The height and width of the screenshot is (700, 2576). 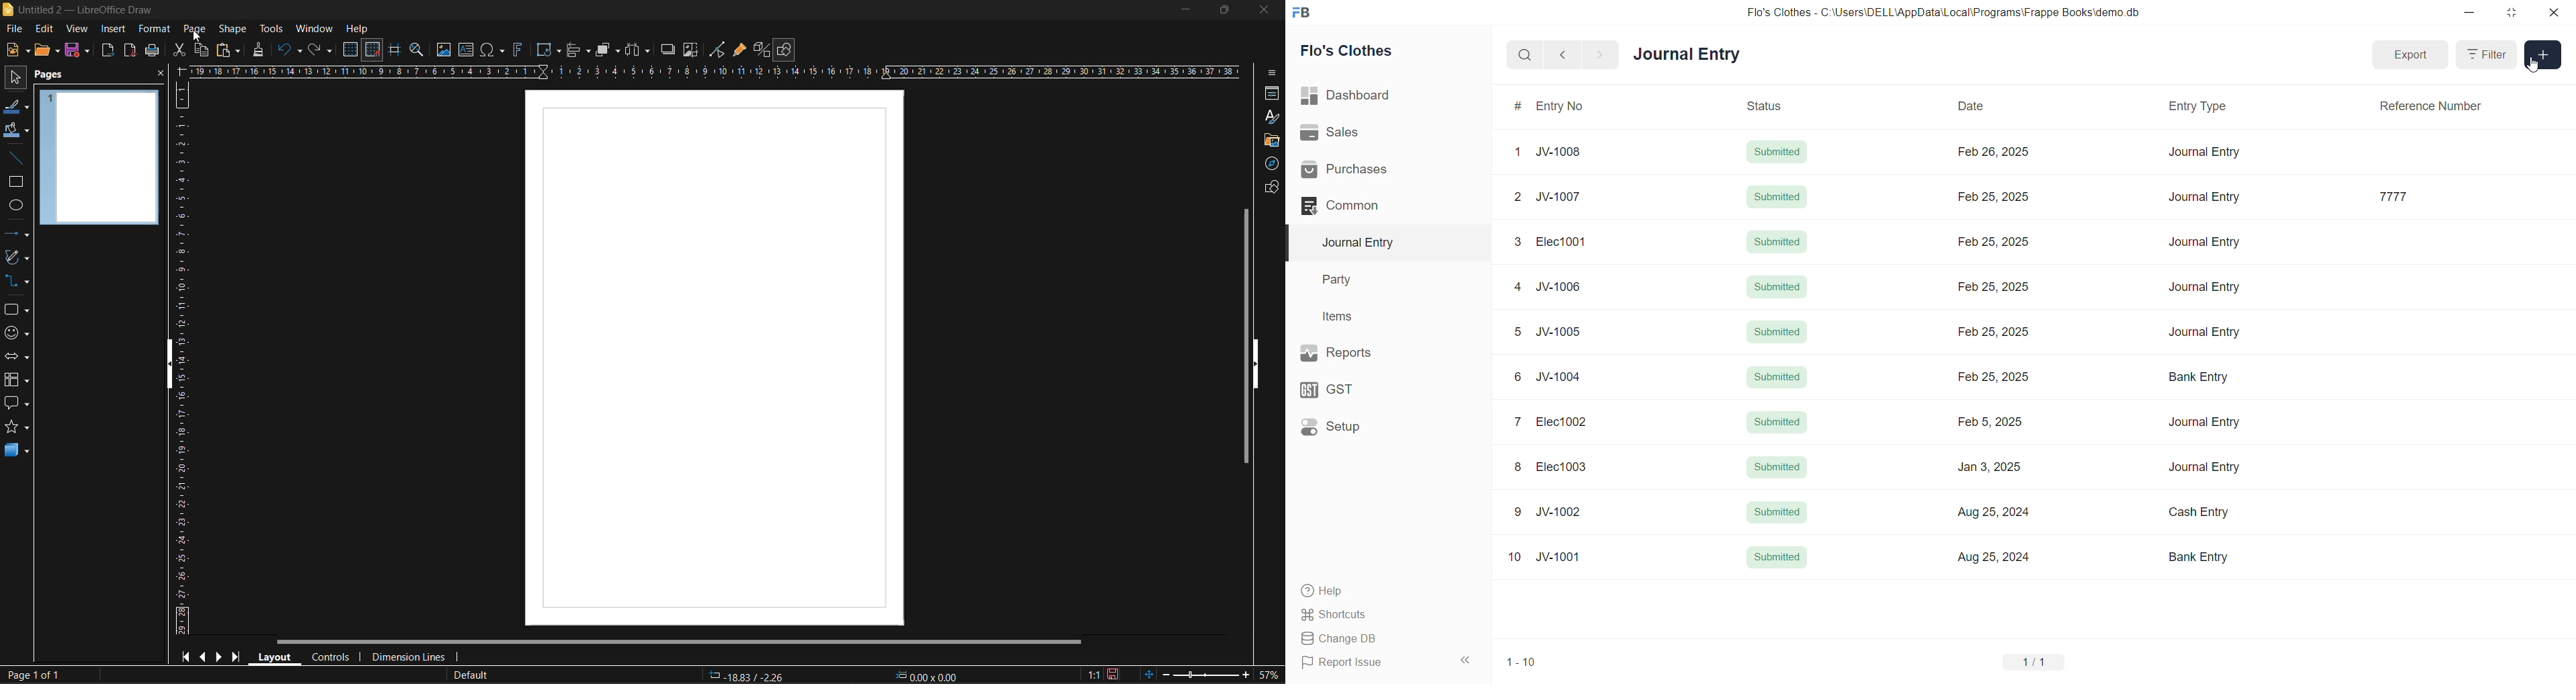 What do you see at coordinates (1367, 615) in the screenshot?
I see `Shortcuts` at bounding box center [1367, 615].